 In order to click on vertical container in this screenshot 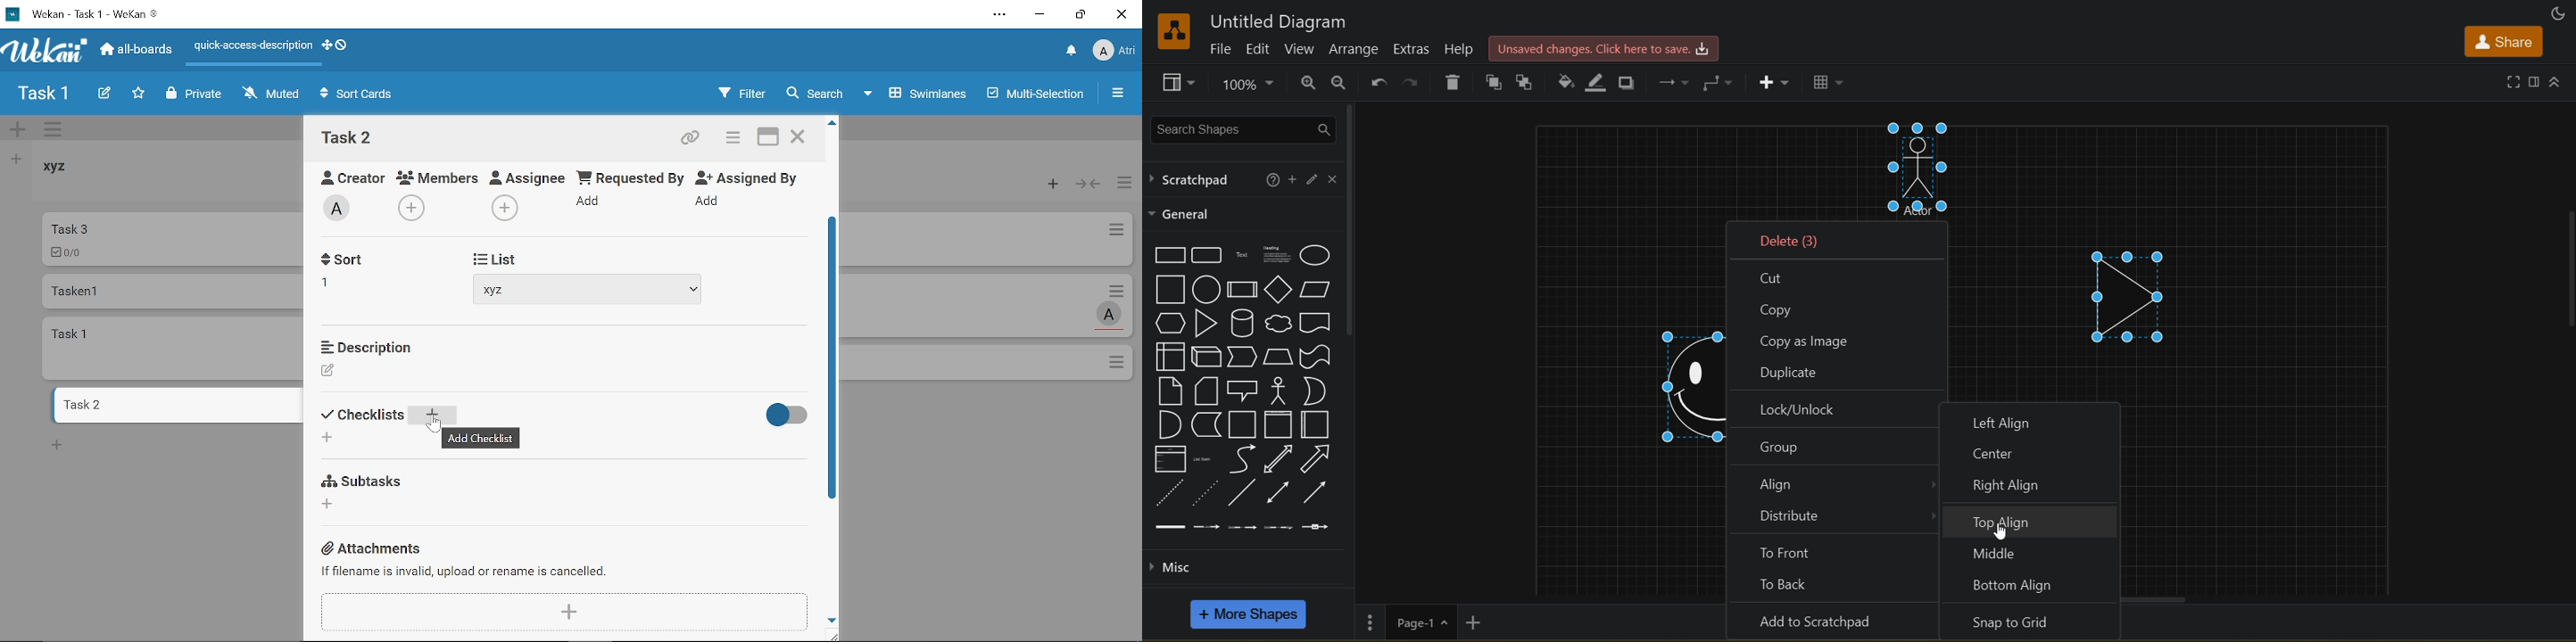, I will do `click(1278, 425)`.